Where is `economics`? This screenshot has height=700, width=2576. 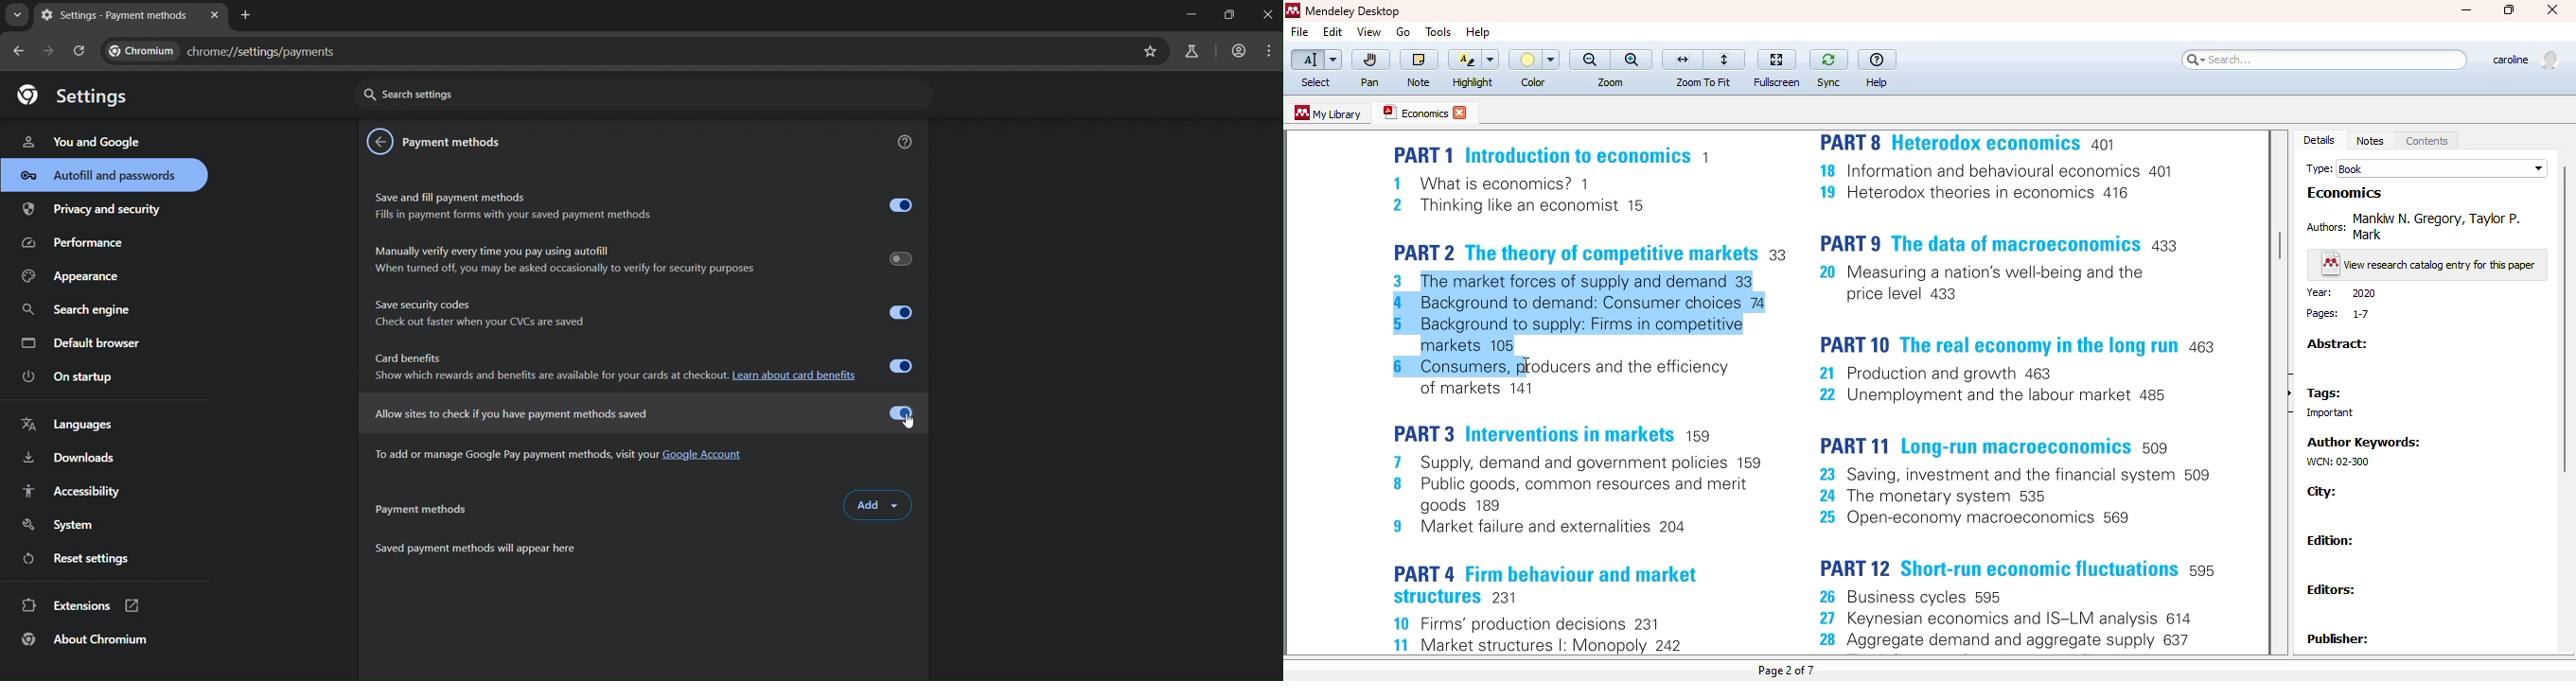 economics is located at coordinates (2345, 193).